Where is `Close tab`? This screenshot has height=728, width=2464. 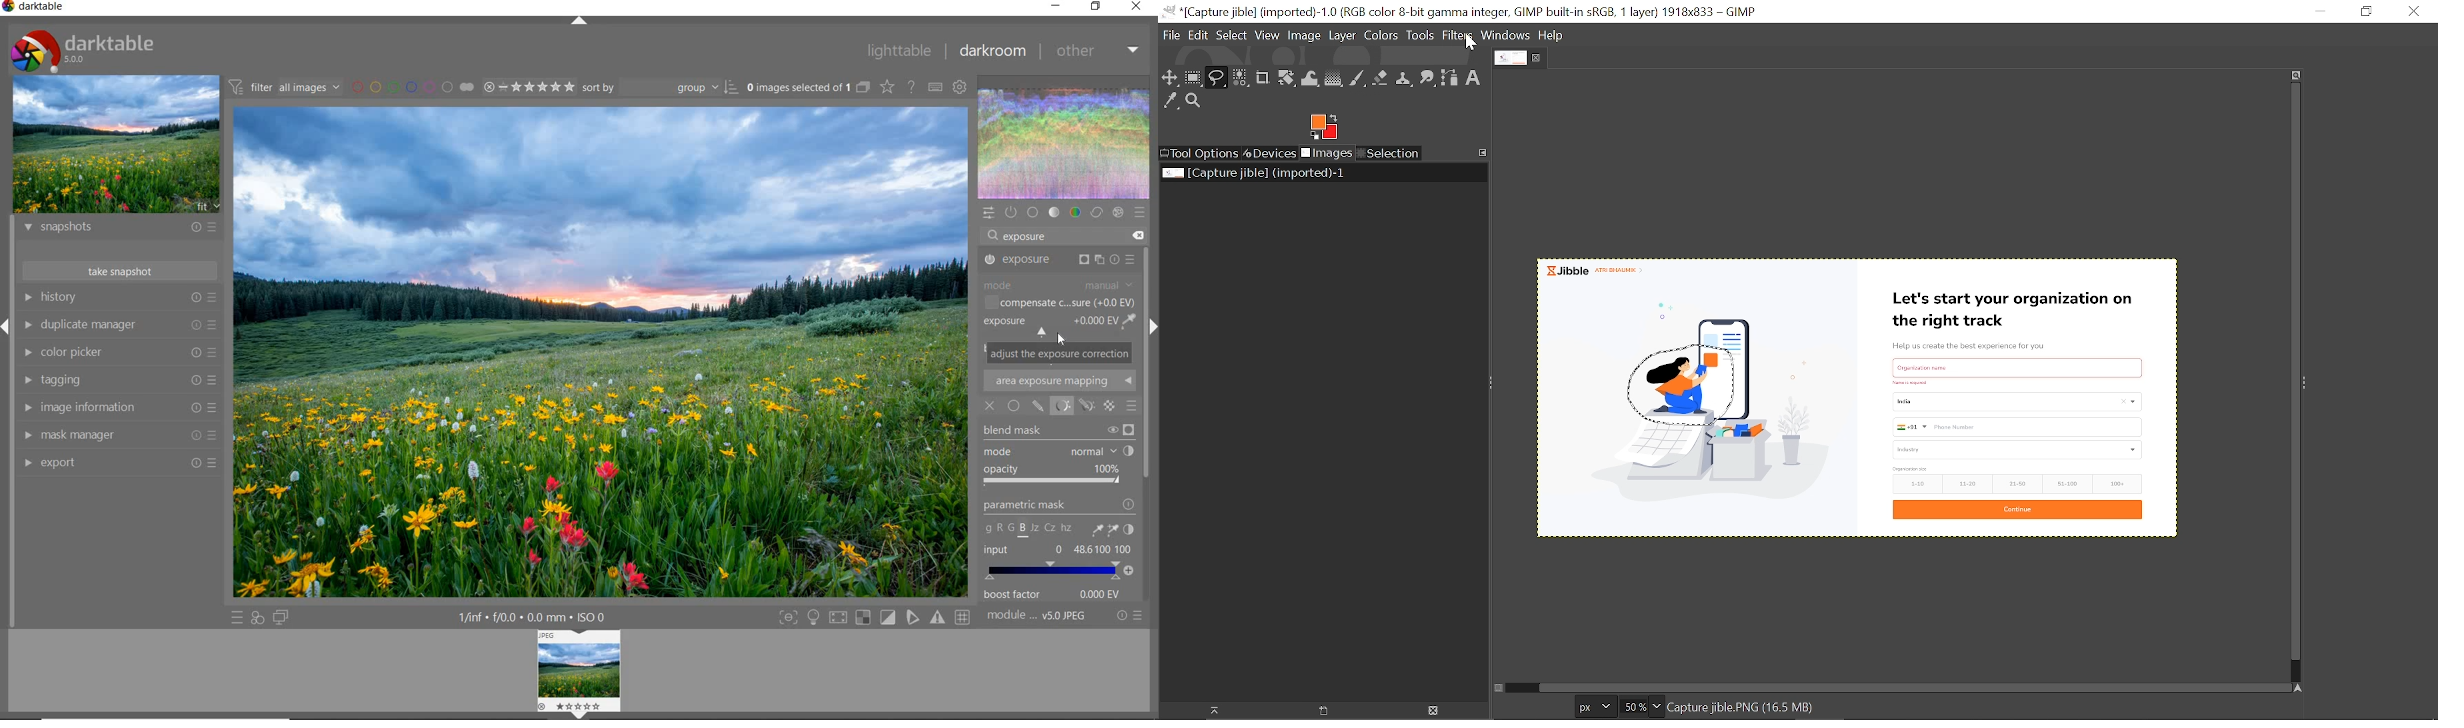 Close tab is located at coordinates (1539, 58).